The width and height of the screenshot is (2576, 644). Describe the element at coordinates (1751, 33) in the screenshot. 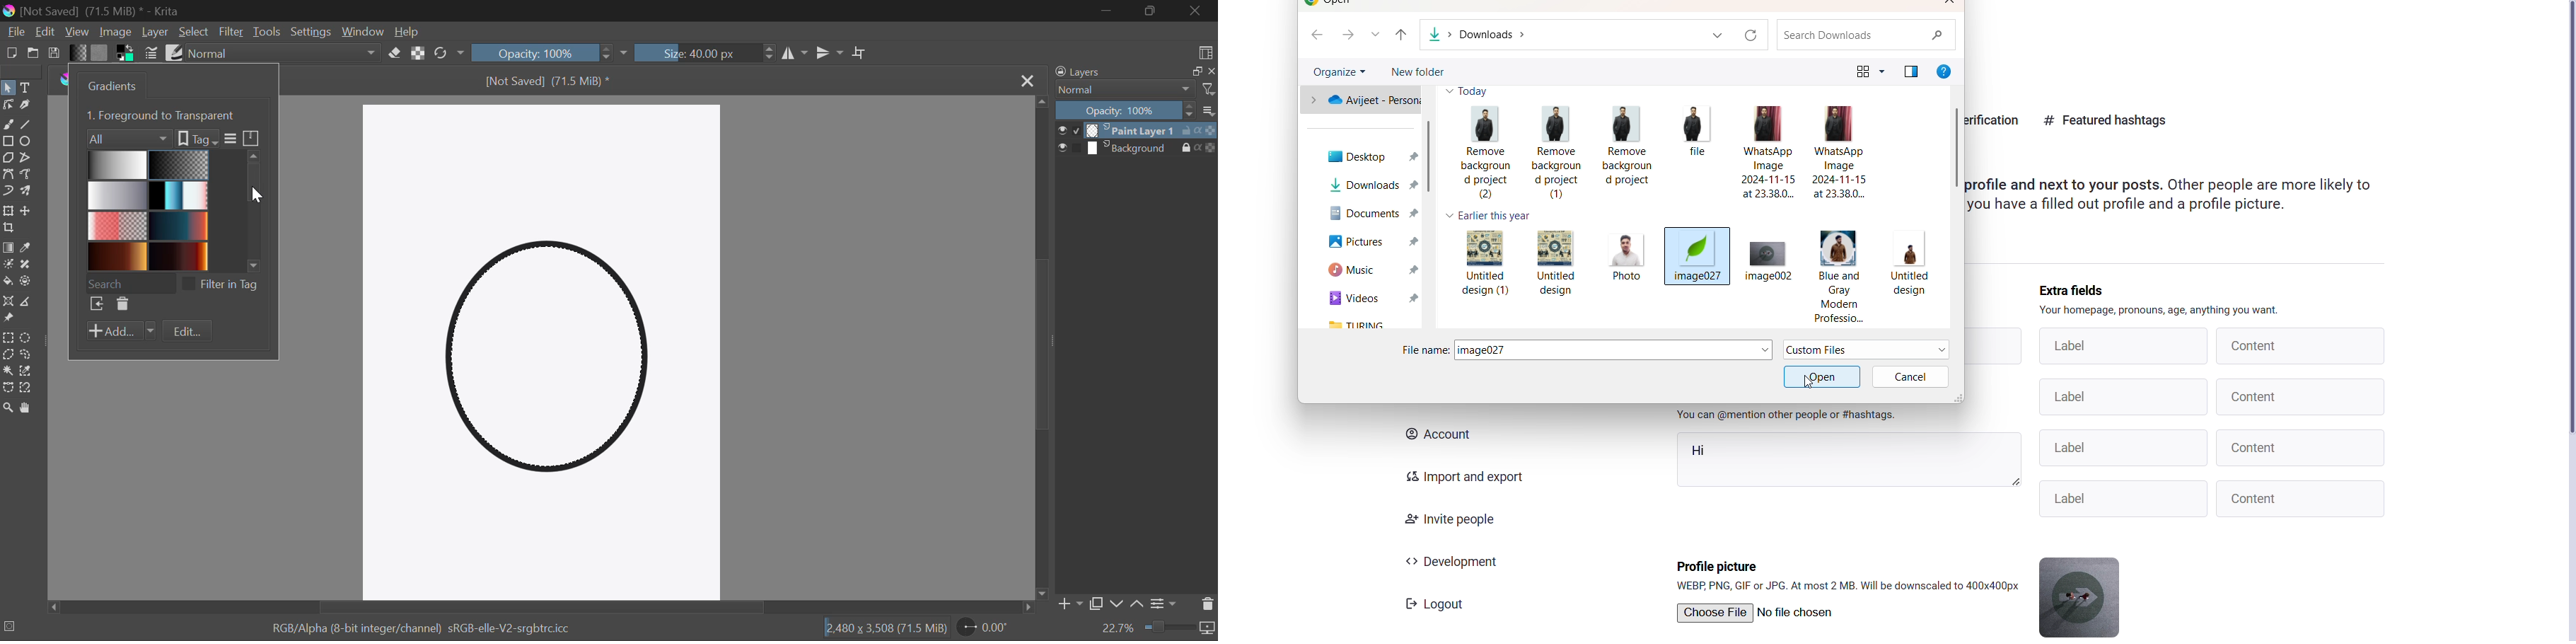

I see `refresh` at that location.